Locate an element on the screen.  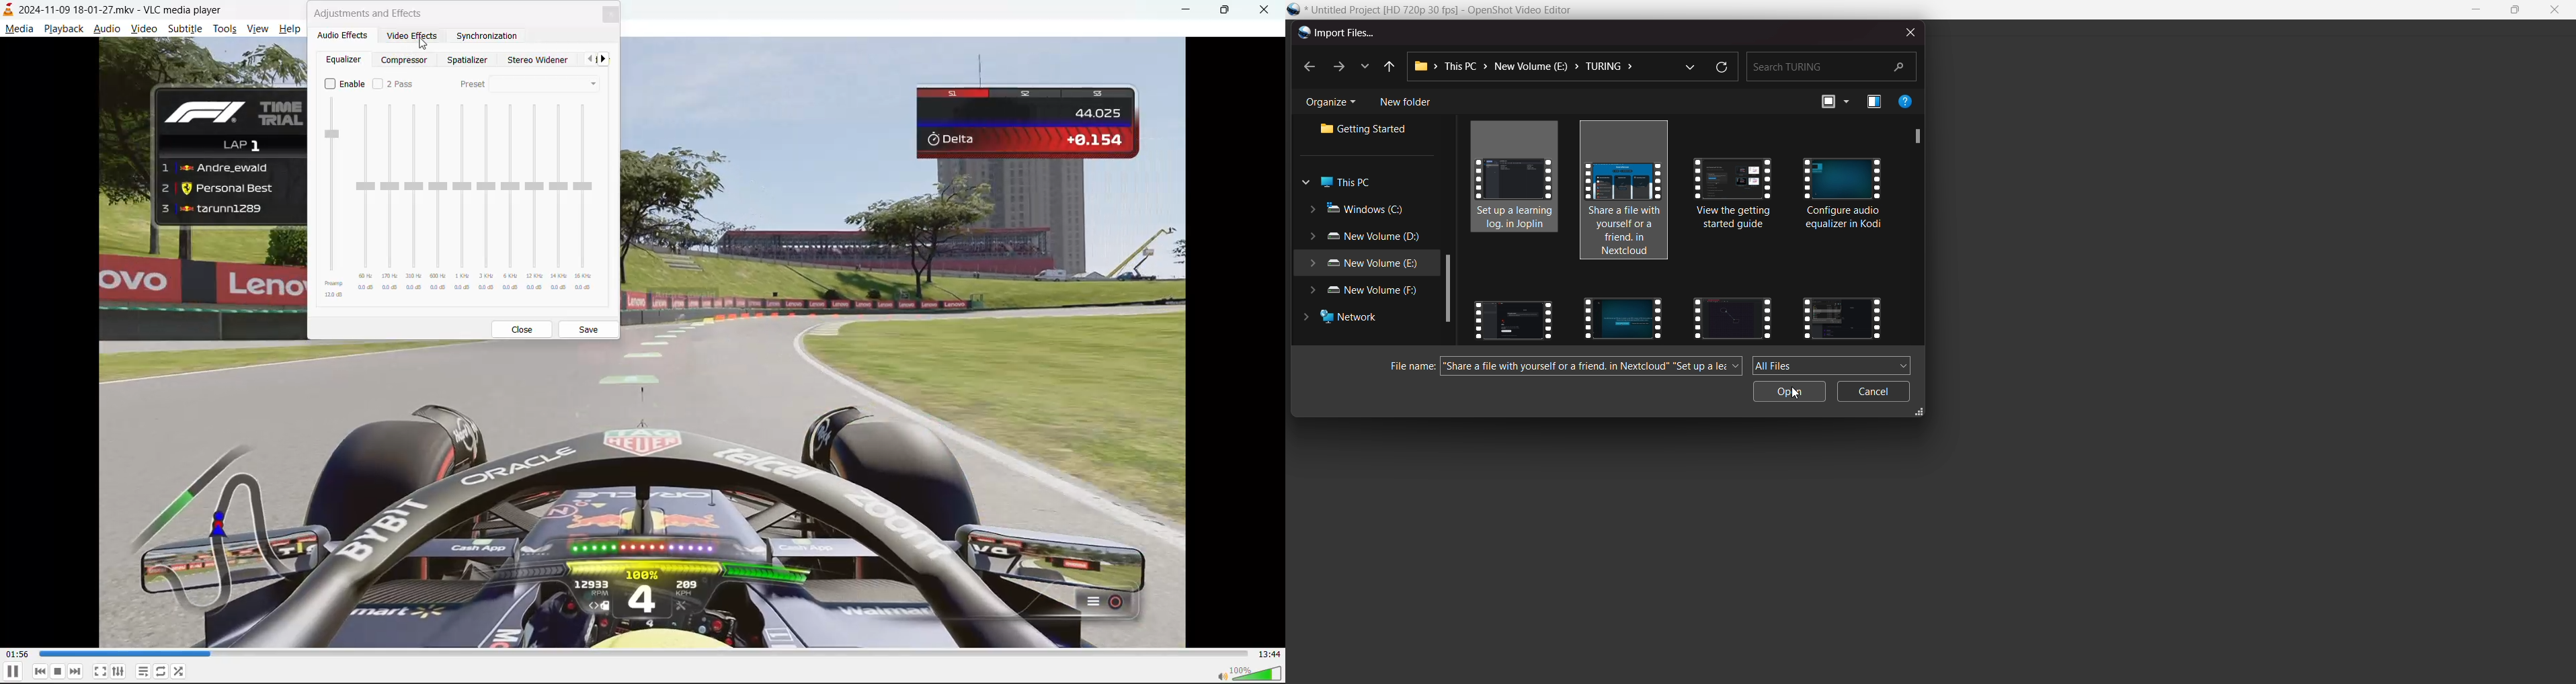
close is located at coordinates (524, 333).